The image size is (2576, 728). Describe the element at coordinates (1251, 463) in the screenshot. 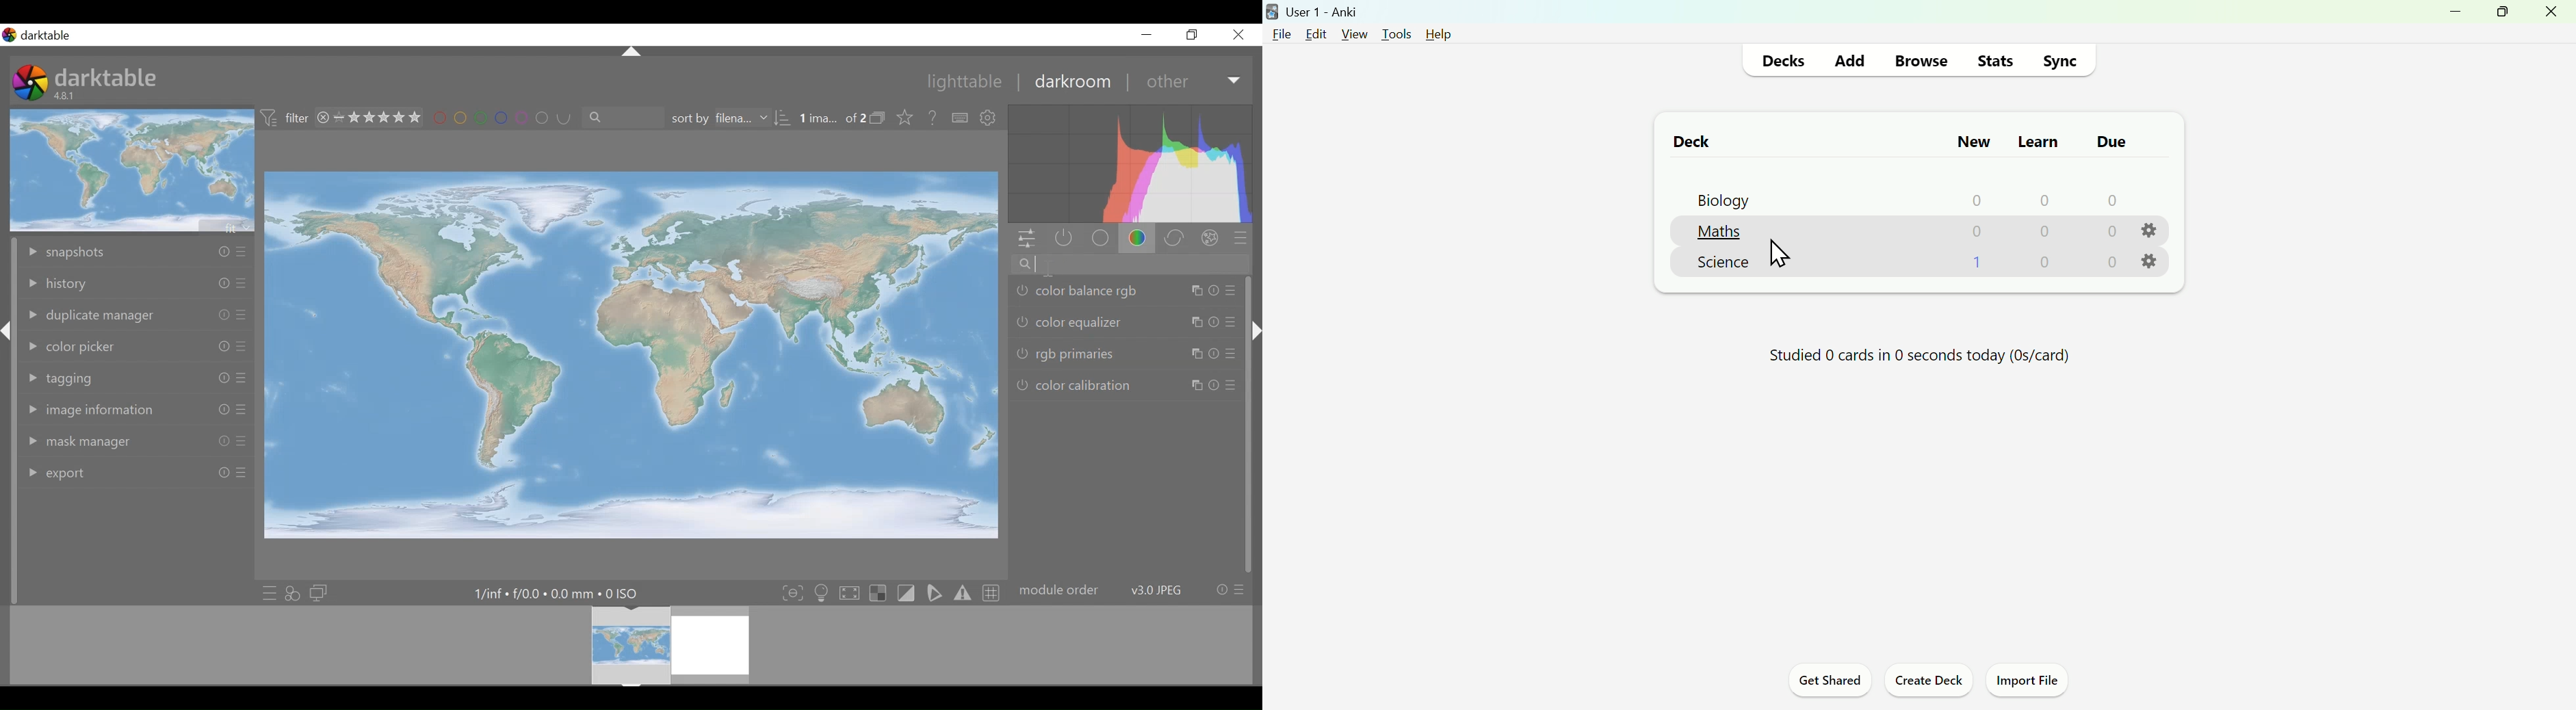

I see `vertical scroll bar` at that location.